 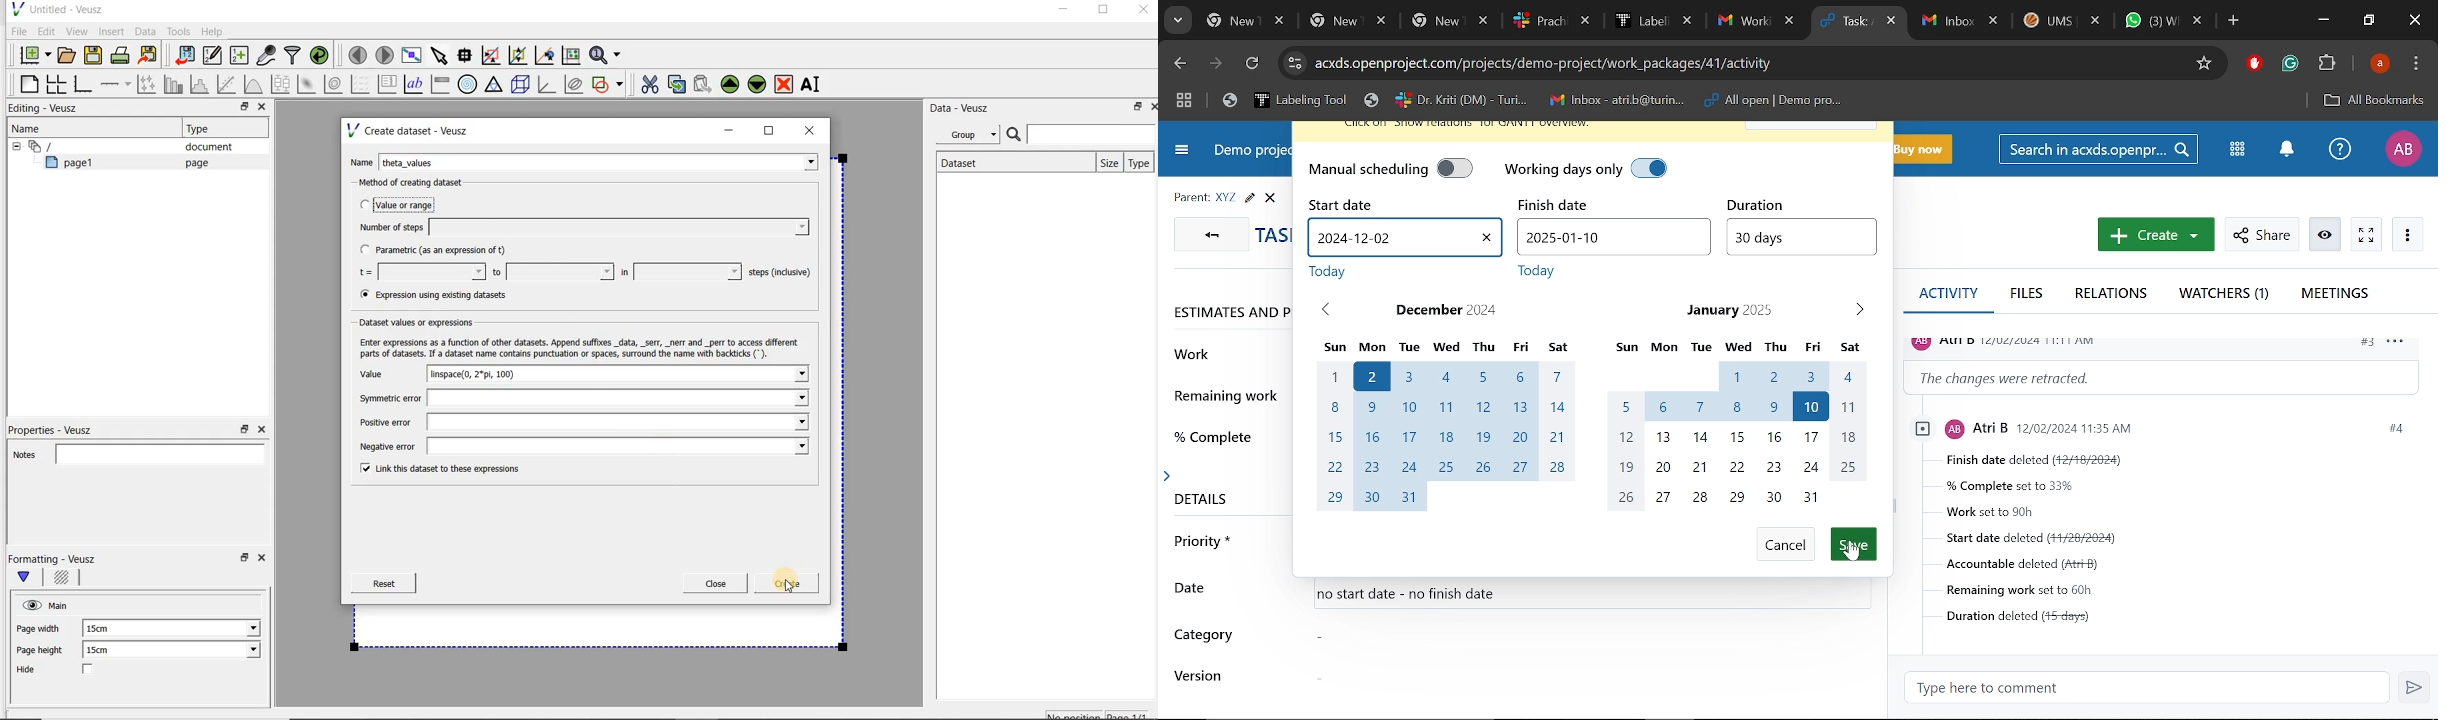 I want to click on Number of steps, so click(x=580, y=227).